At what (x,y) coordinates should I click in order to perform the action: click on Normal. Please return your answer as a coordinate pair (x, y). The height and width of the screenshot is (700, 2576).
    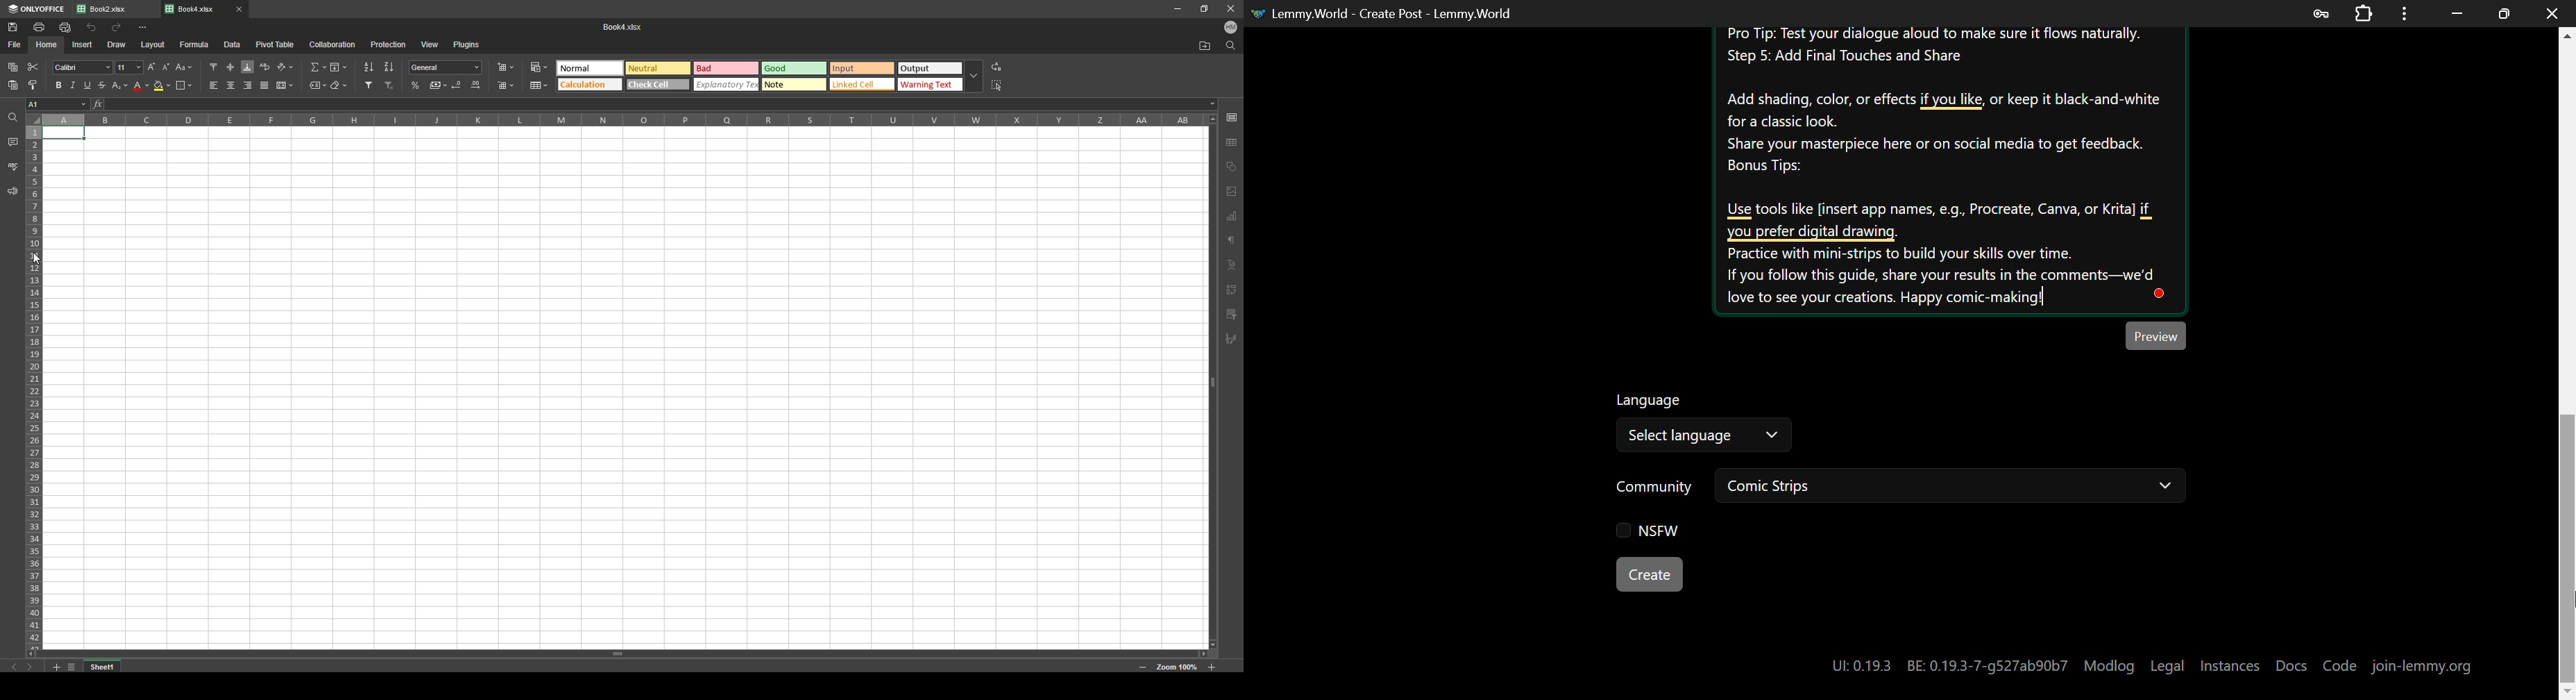
    Looking at the image, I should click on (591, 68).